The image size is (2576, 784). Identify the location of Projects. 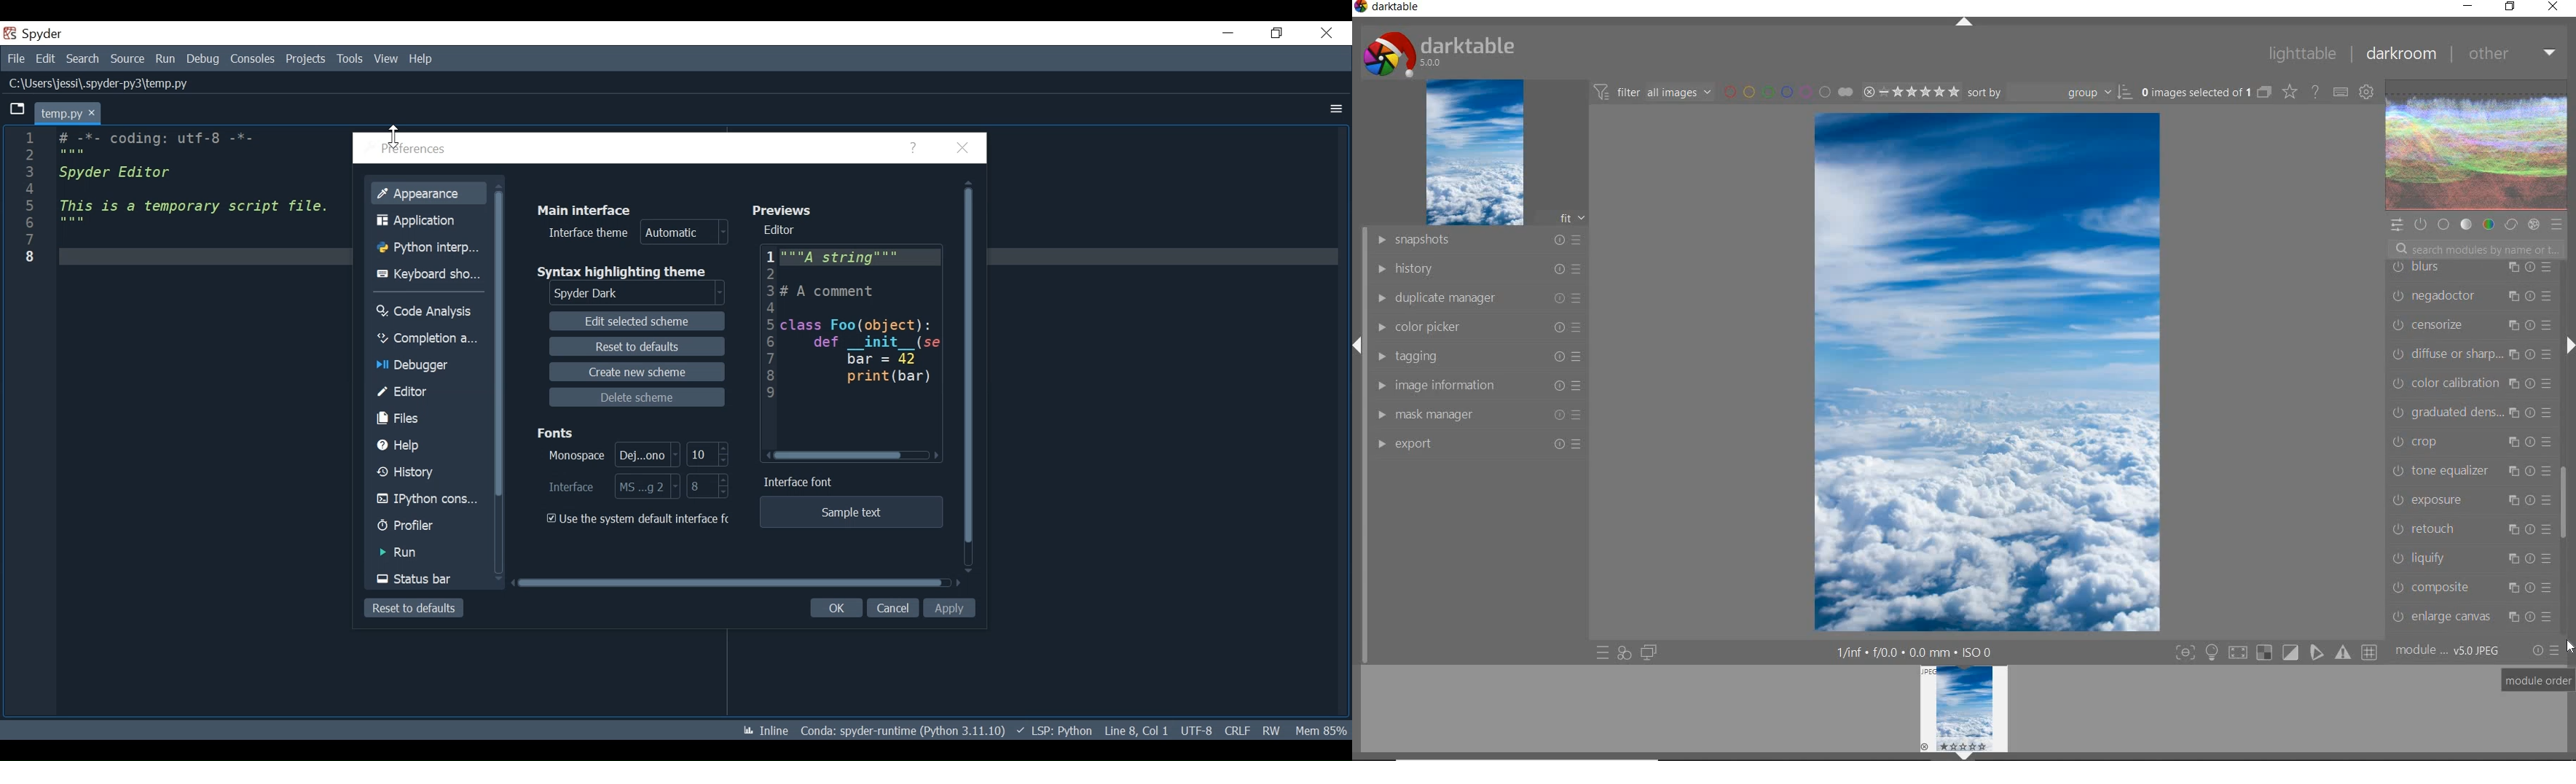
(305, 59).